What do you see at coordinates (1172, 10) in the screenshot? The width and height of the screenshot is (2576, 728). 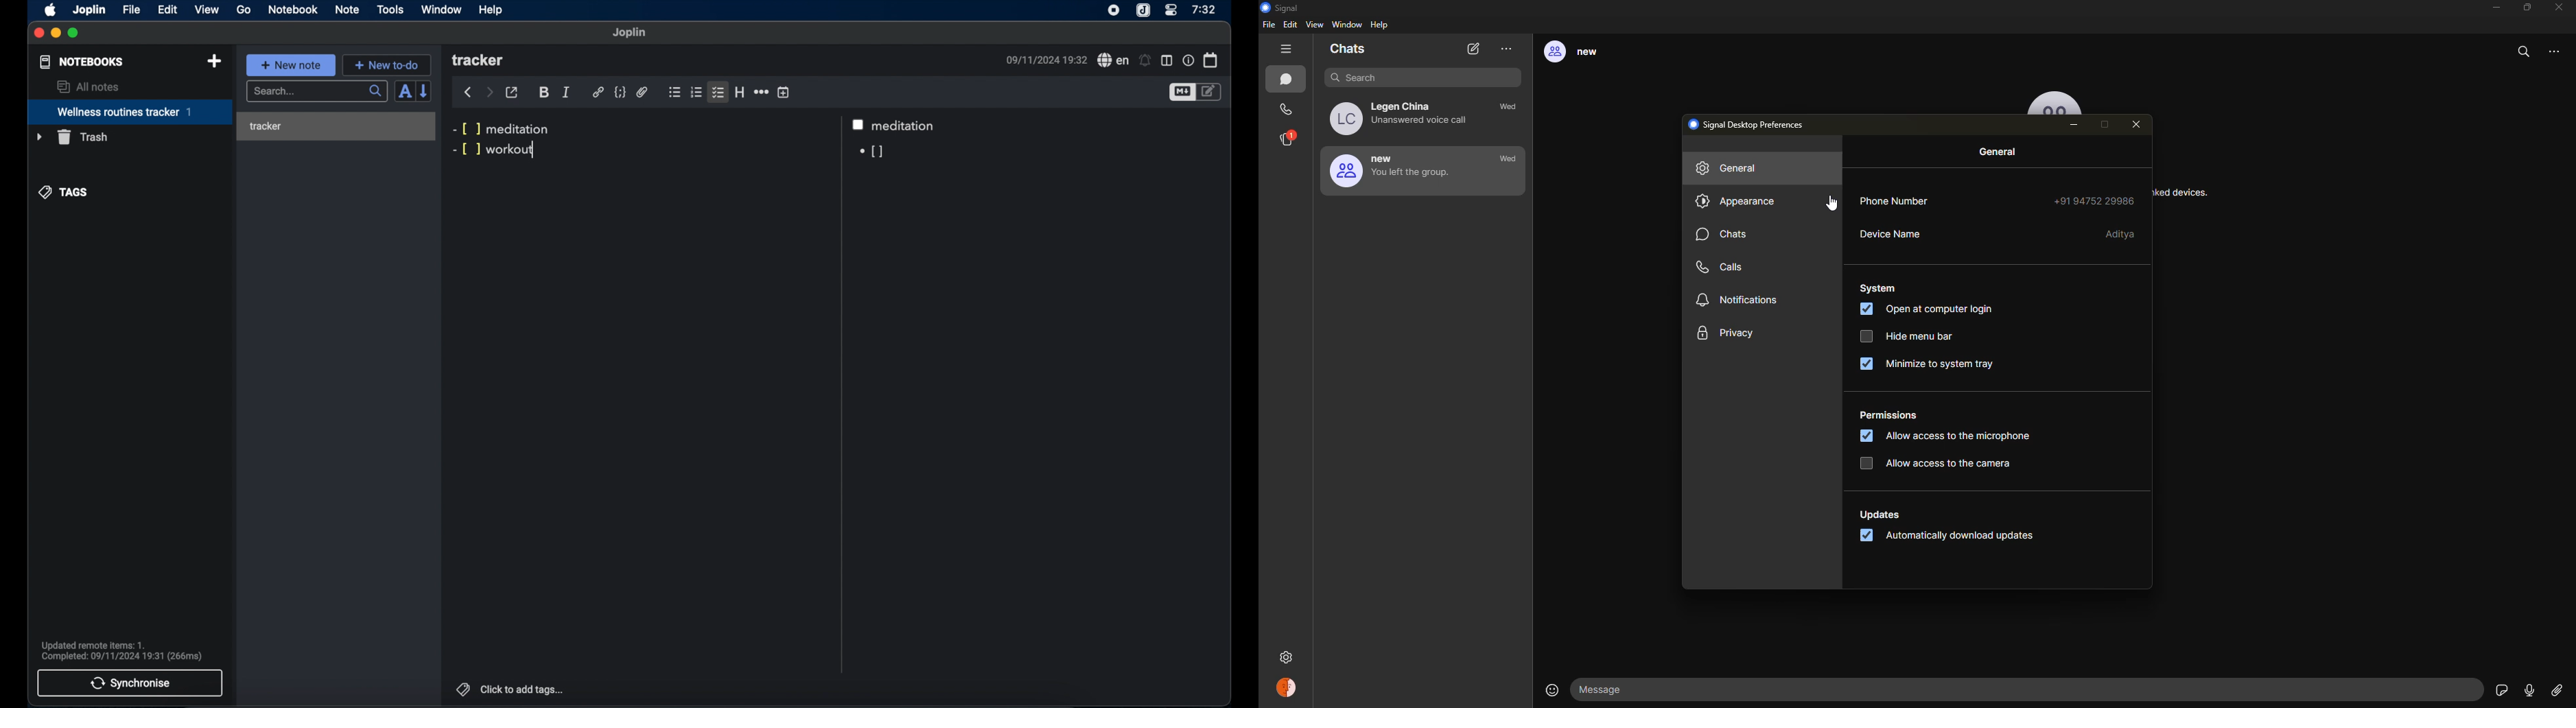 I see `control center` at bounding box center [1172, 10].